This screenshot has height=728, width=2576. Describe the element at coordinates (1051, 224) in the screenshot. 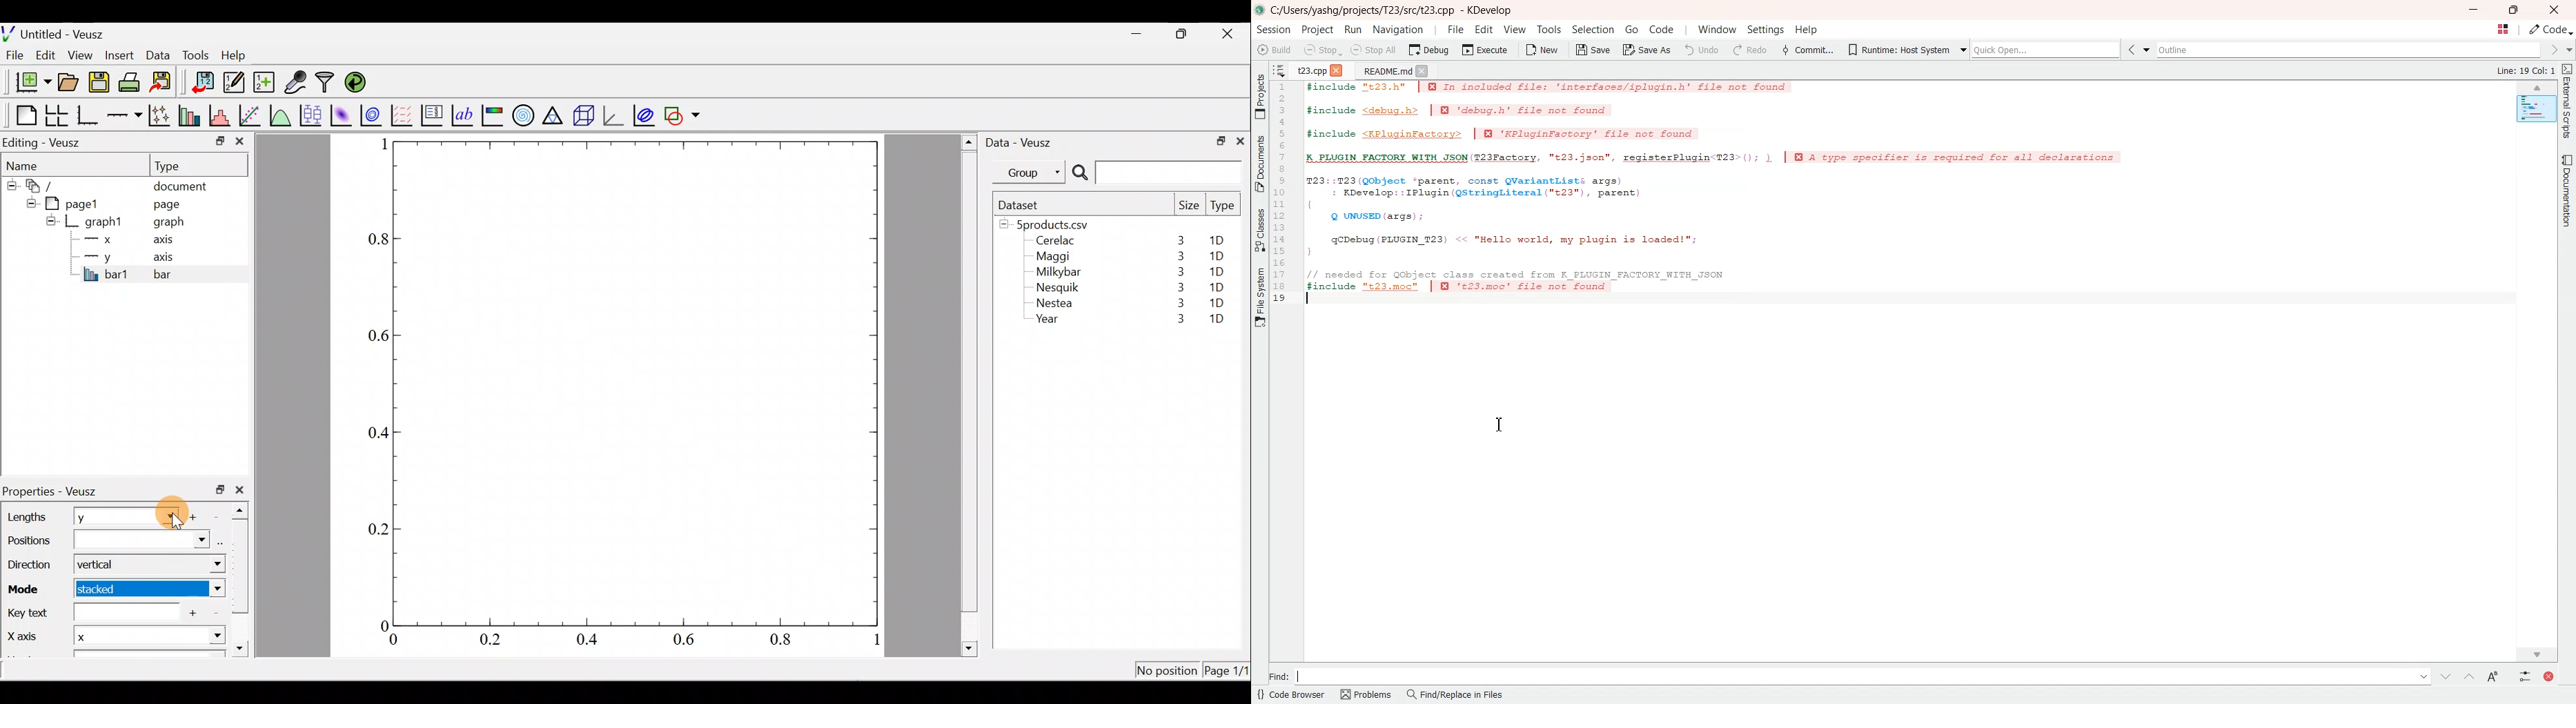

I see `5products.csv` at that location.